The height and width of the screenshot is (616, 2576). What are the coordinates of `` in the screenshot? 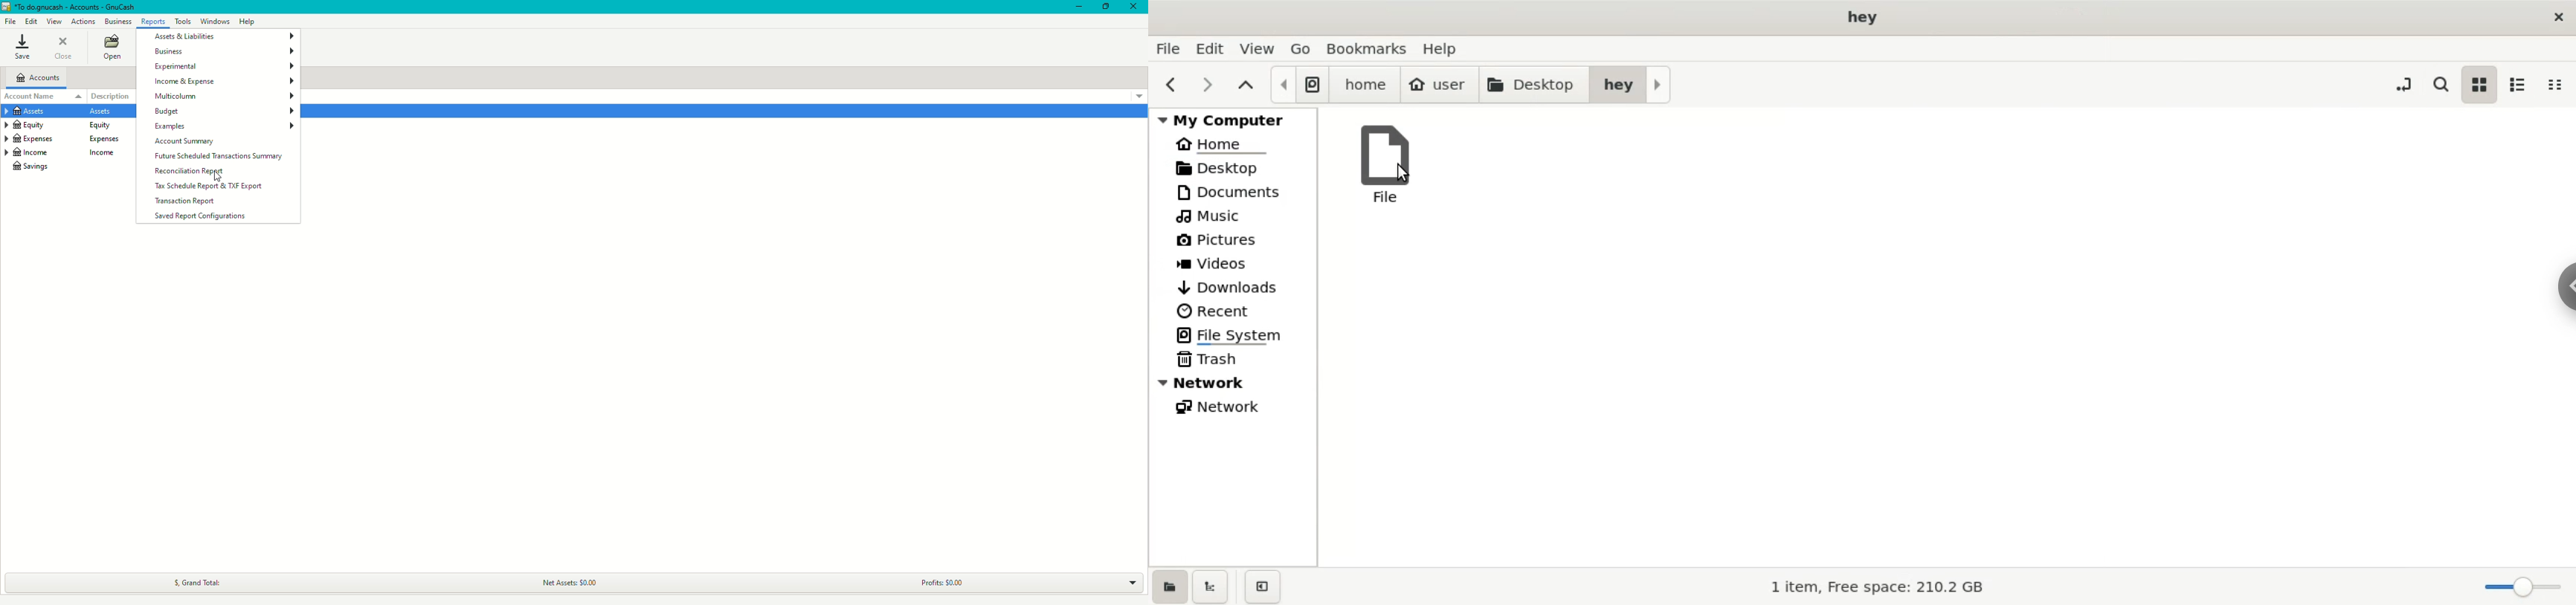 It's located at (59, 112).